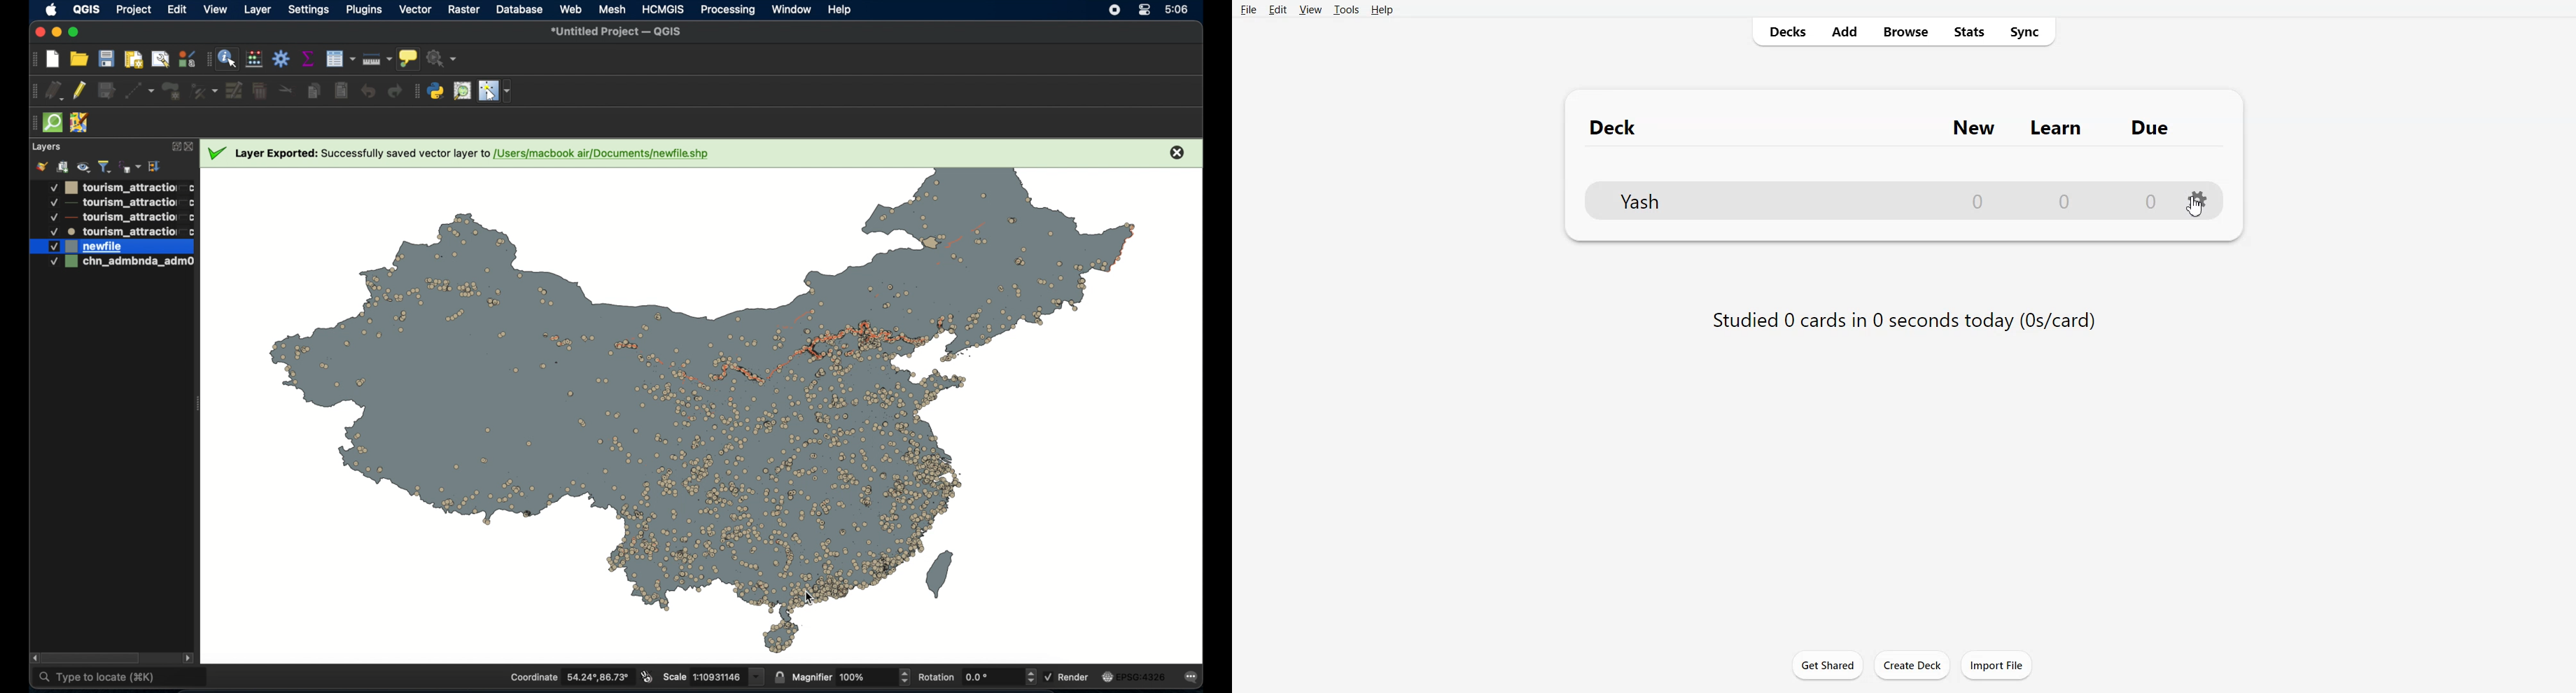 Image resolution: width=2576 pixels, height=700 pixels. Describe the element at coordinates (111, 218) in the screenshot. I see `layer 3` at that location.